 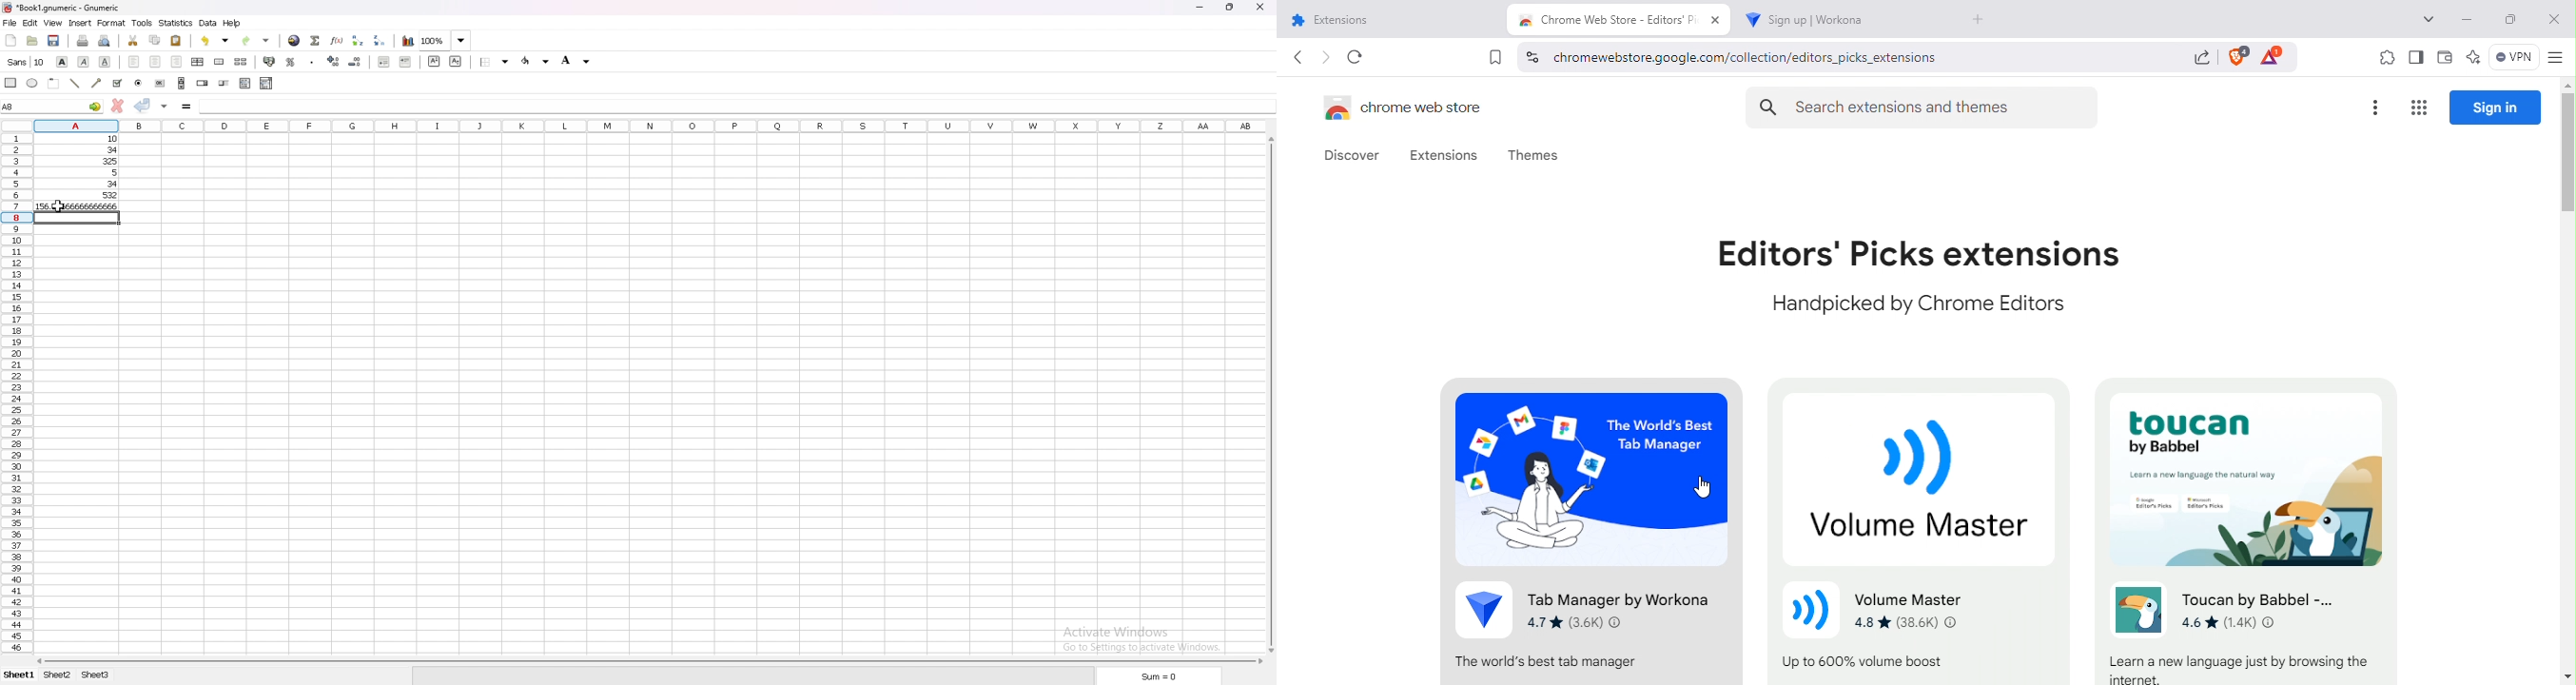 I want to click on list, so click(x=246, y=82).